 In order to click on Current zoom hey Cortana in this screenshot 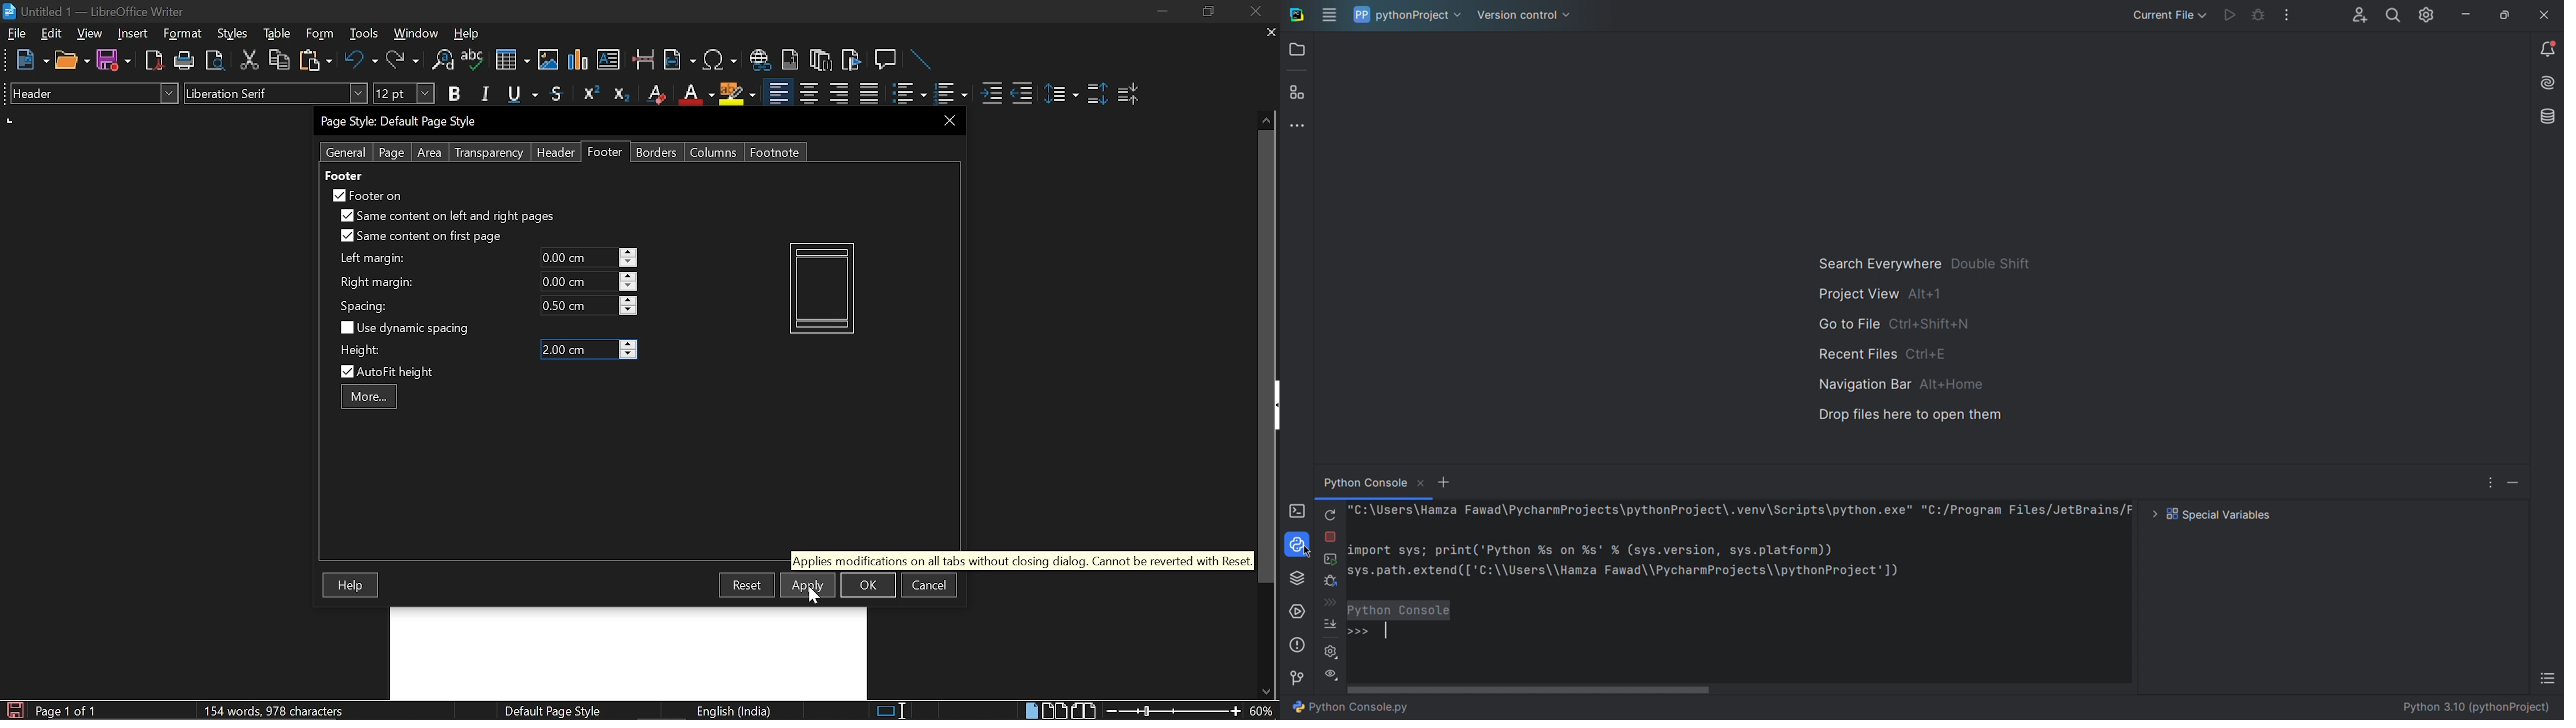, I will do `click(1261, 710)`.